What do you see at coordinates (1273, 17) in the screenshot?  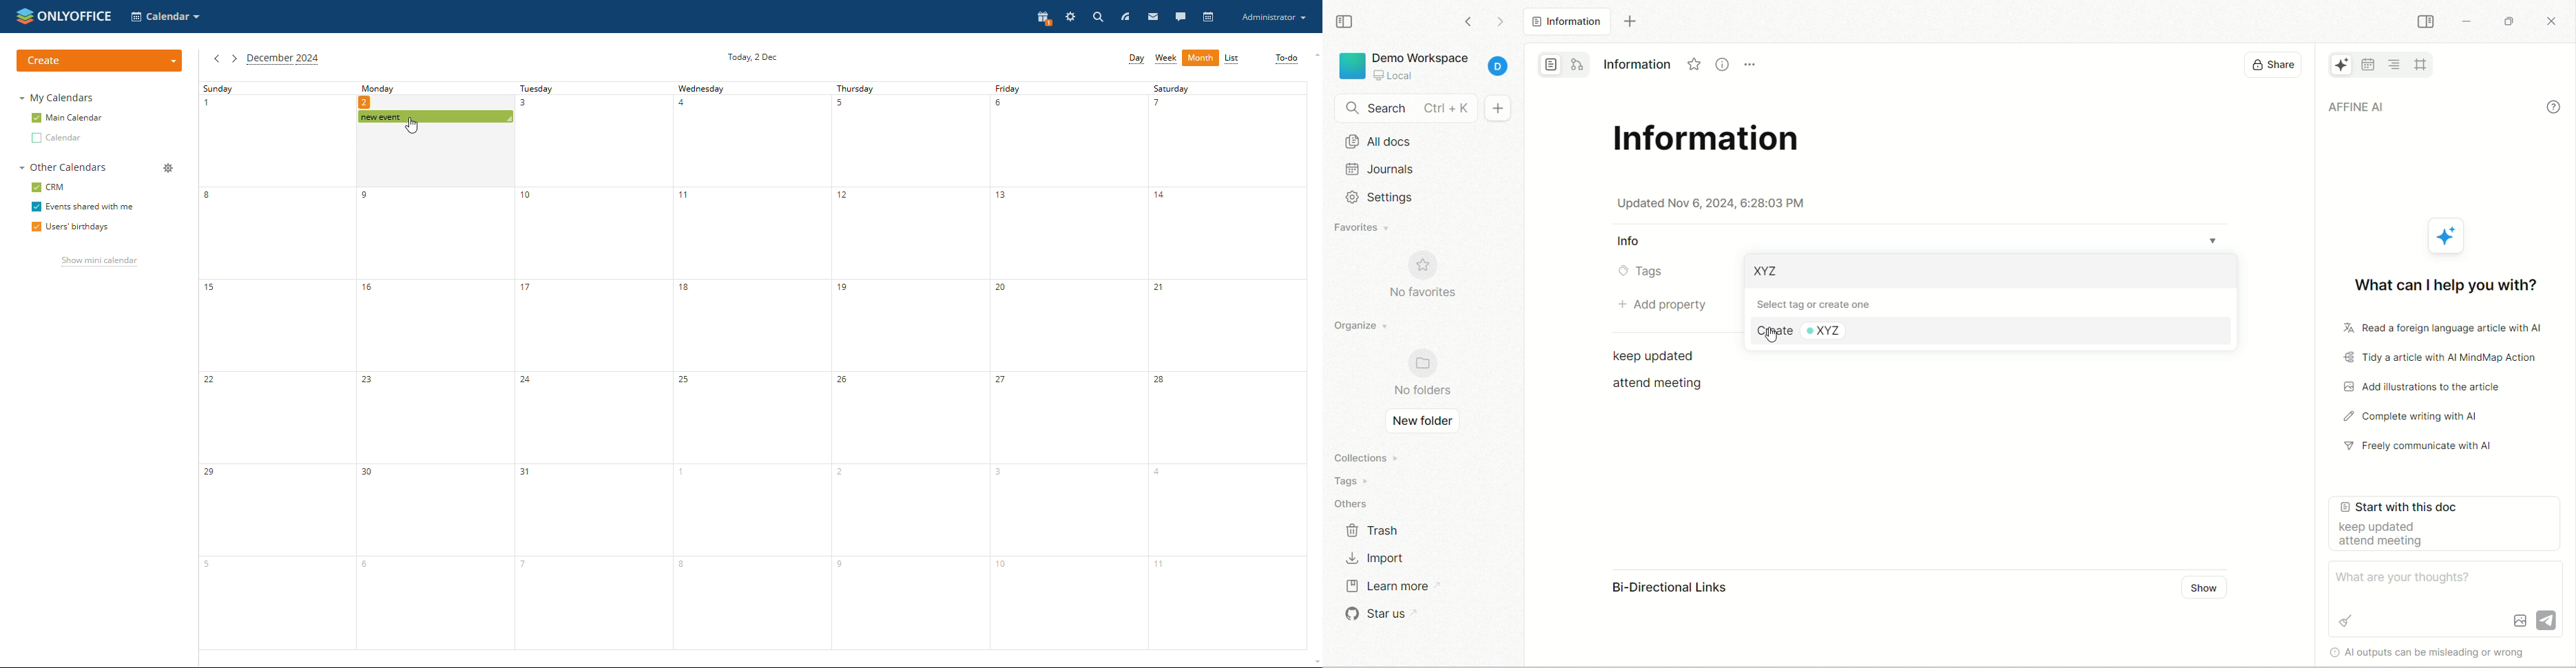 I see `account` at bounding box center [1273, 17].